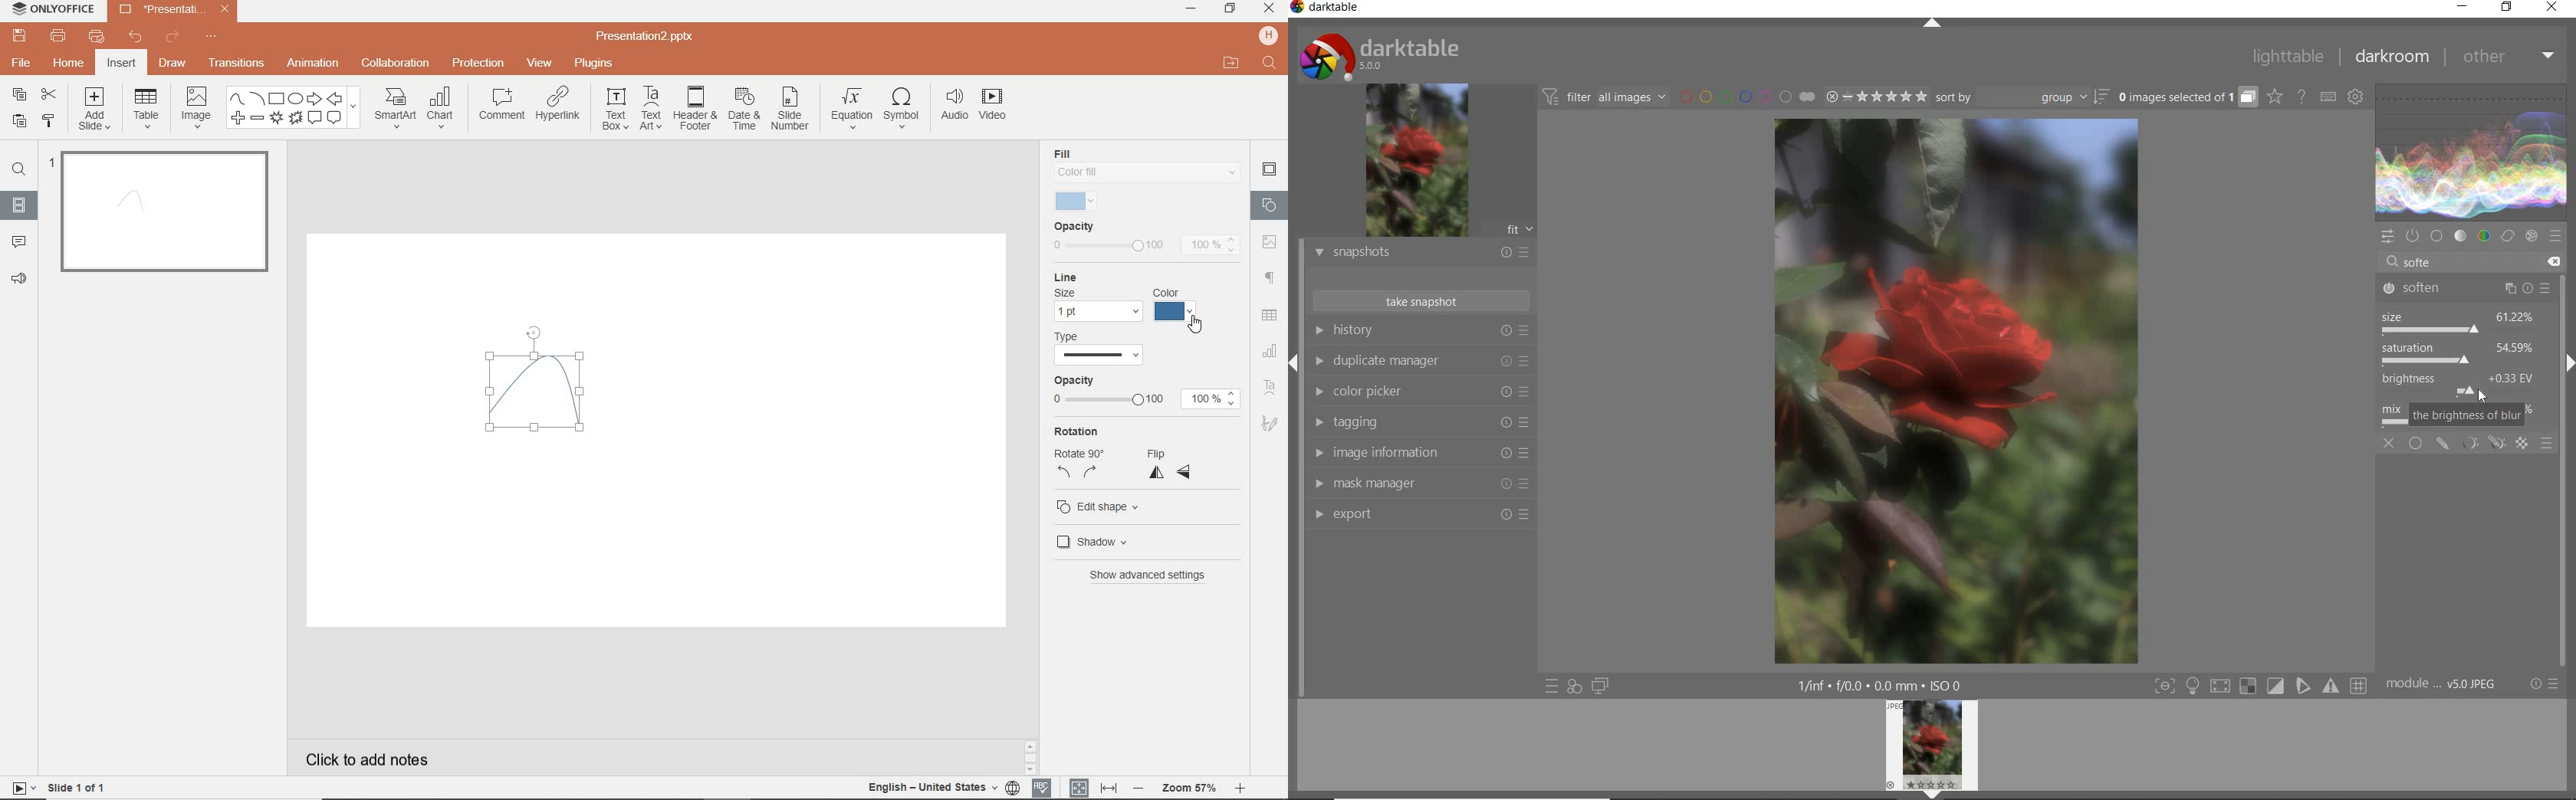 This screenshot has height=812, width=2576. Describe the element at coordinates (2435, 235) in the screenshot. I see `base` at that location.